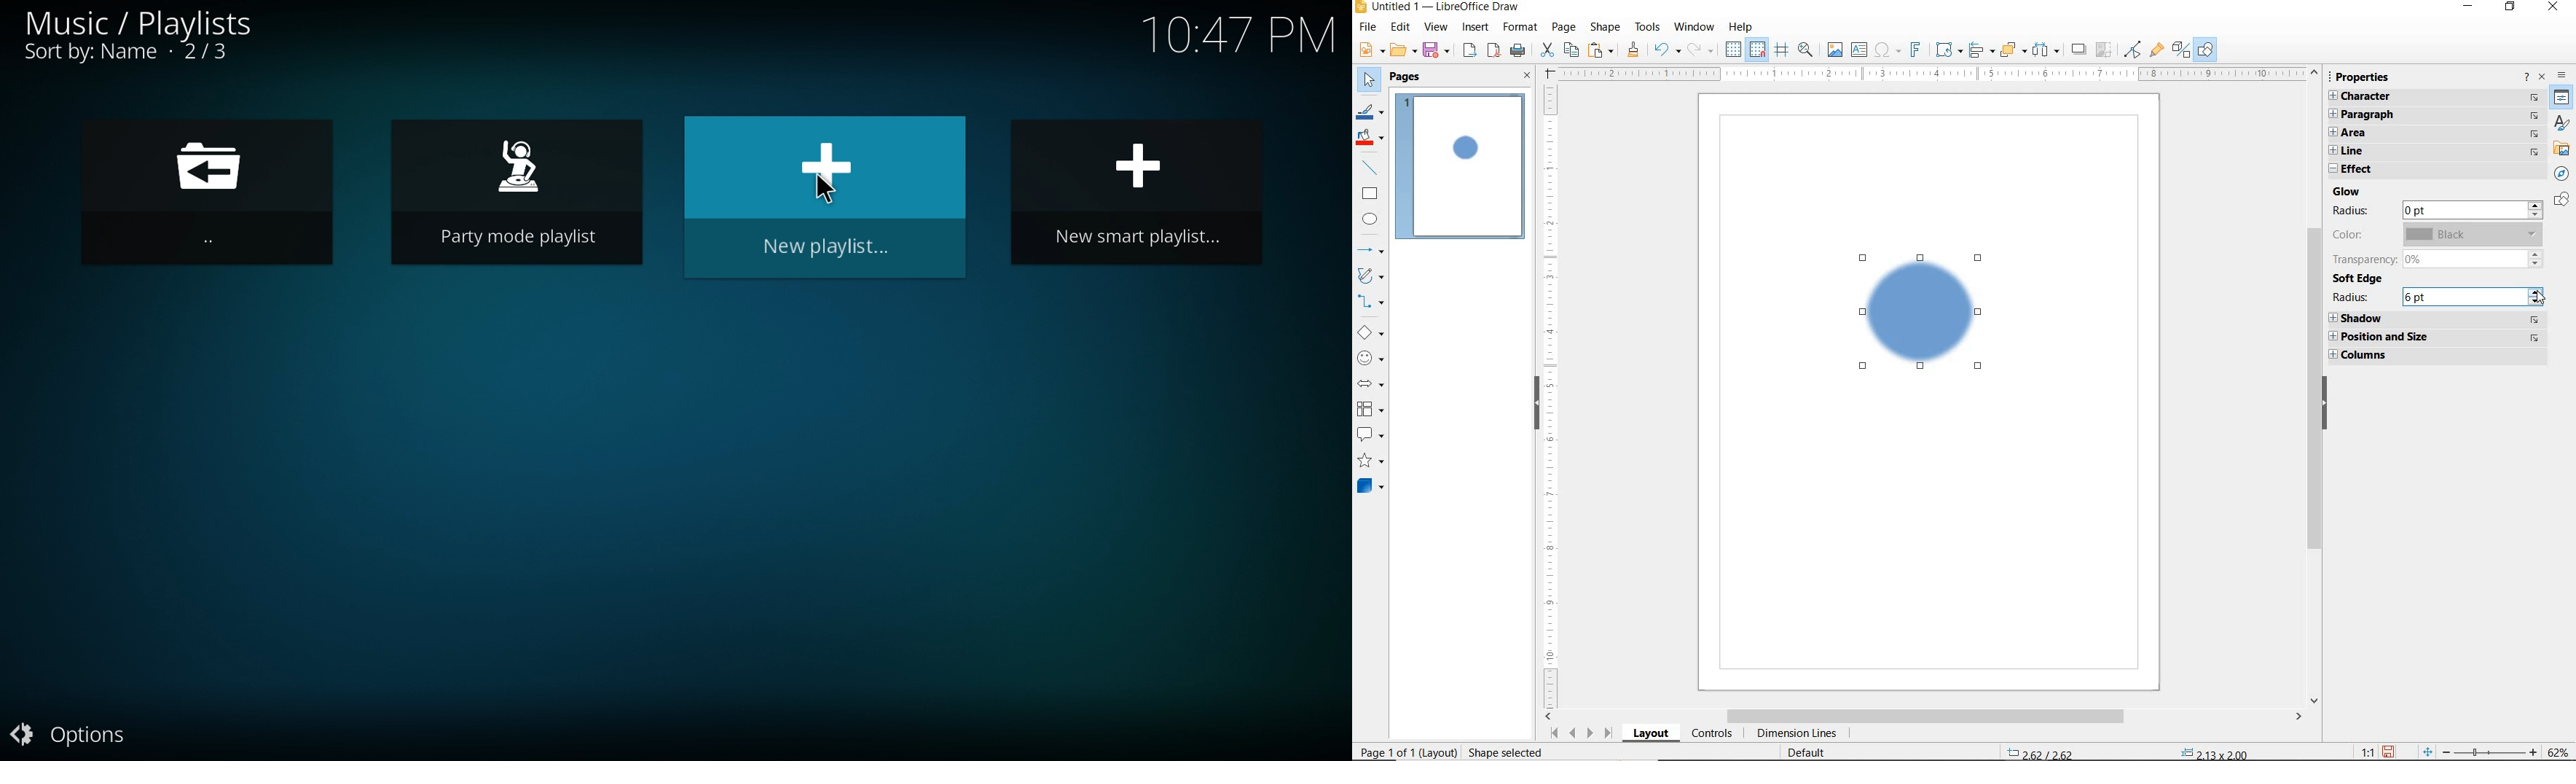  I want to click on FLOWCHART, so click(1370, 410).